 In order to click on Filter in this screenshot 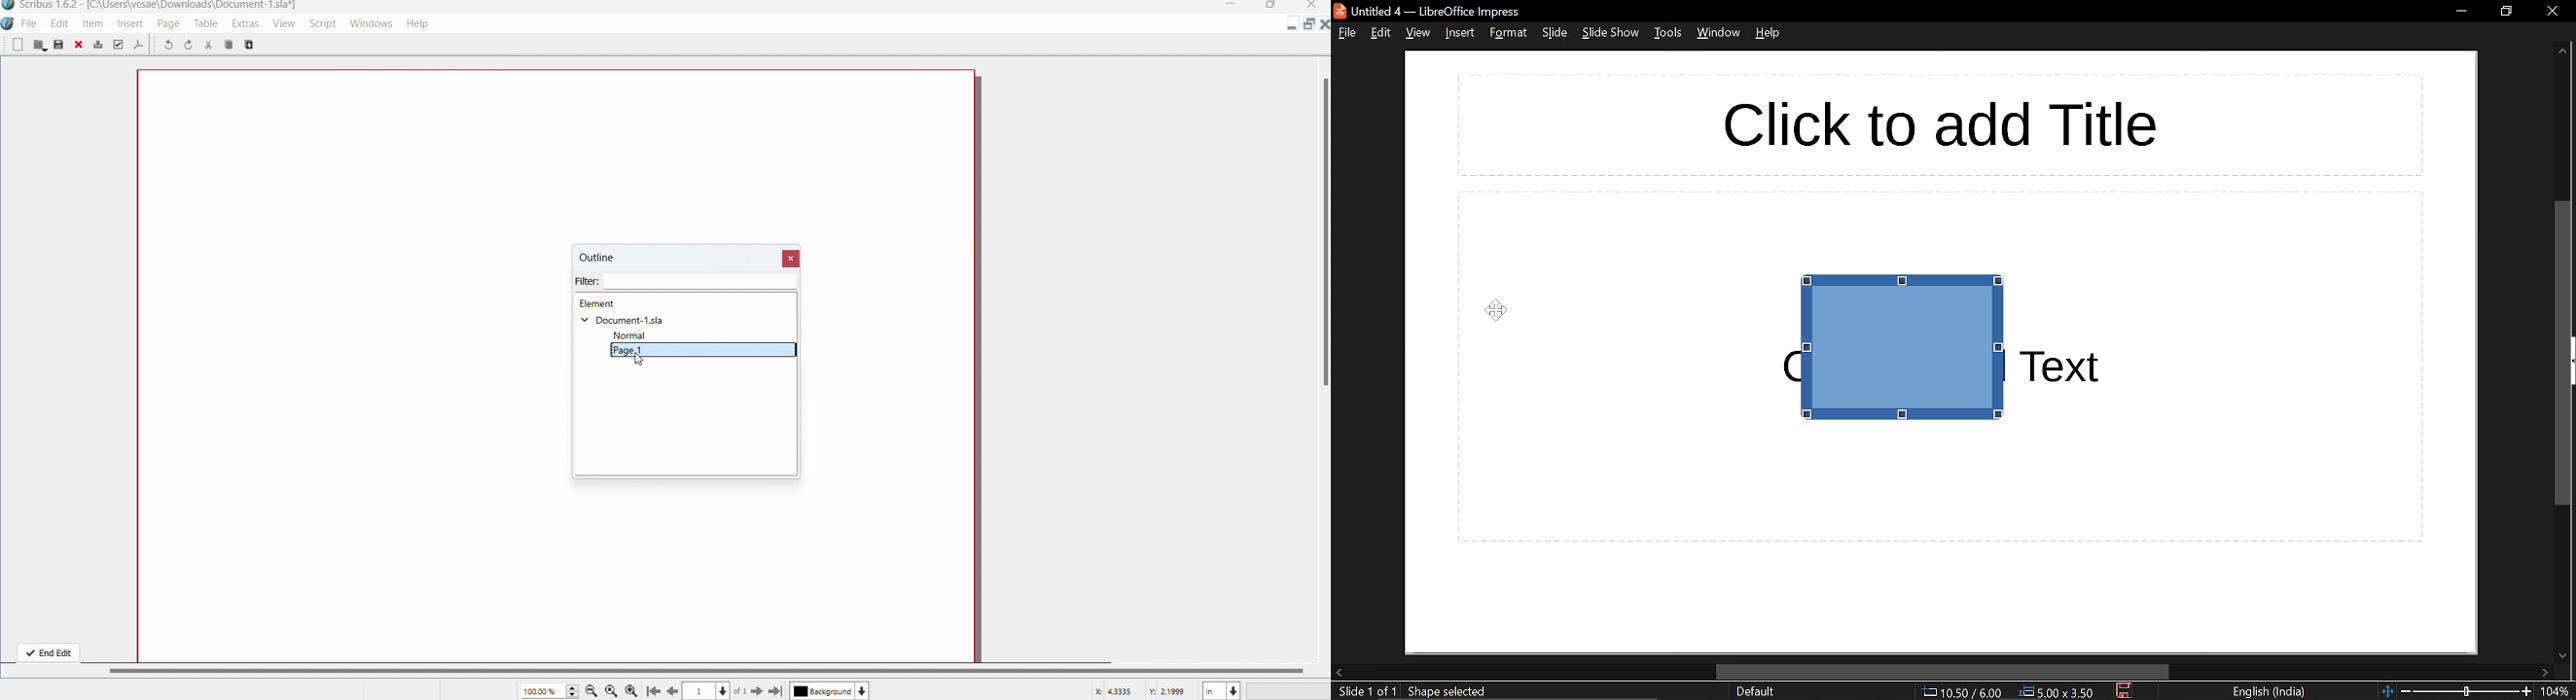, I will do `click(688, 283)`.